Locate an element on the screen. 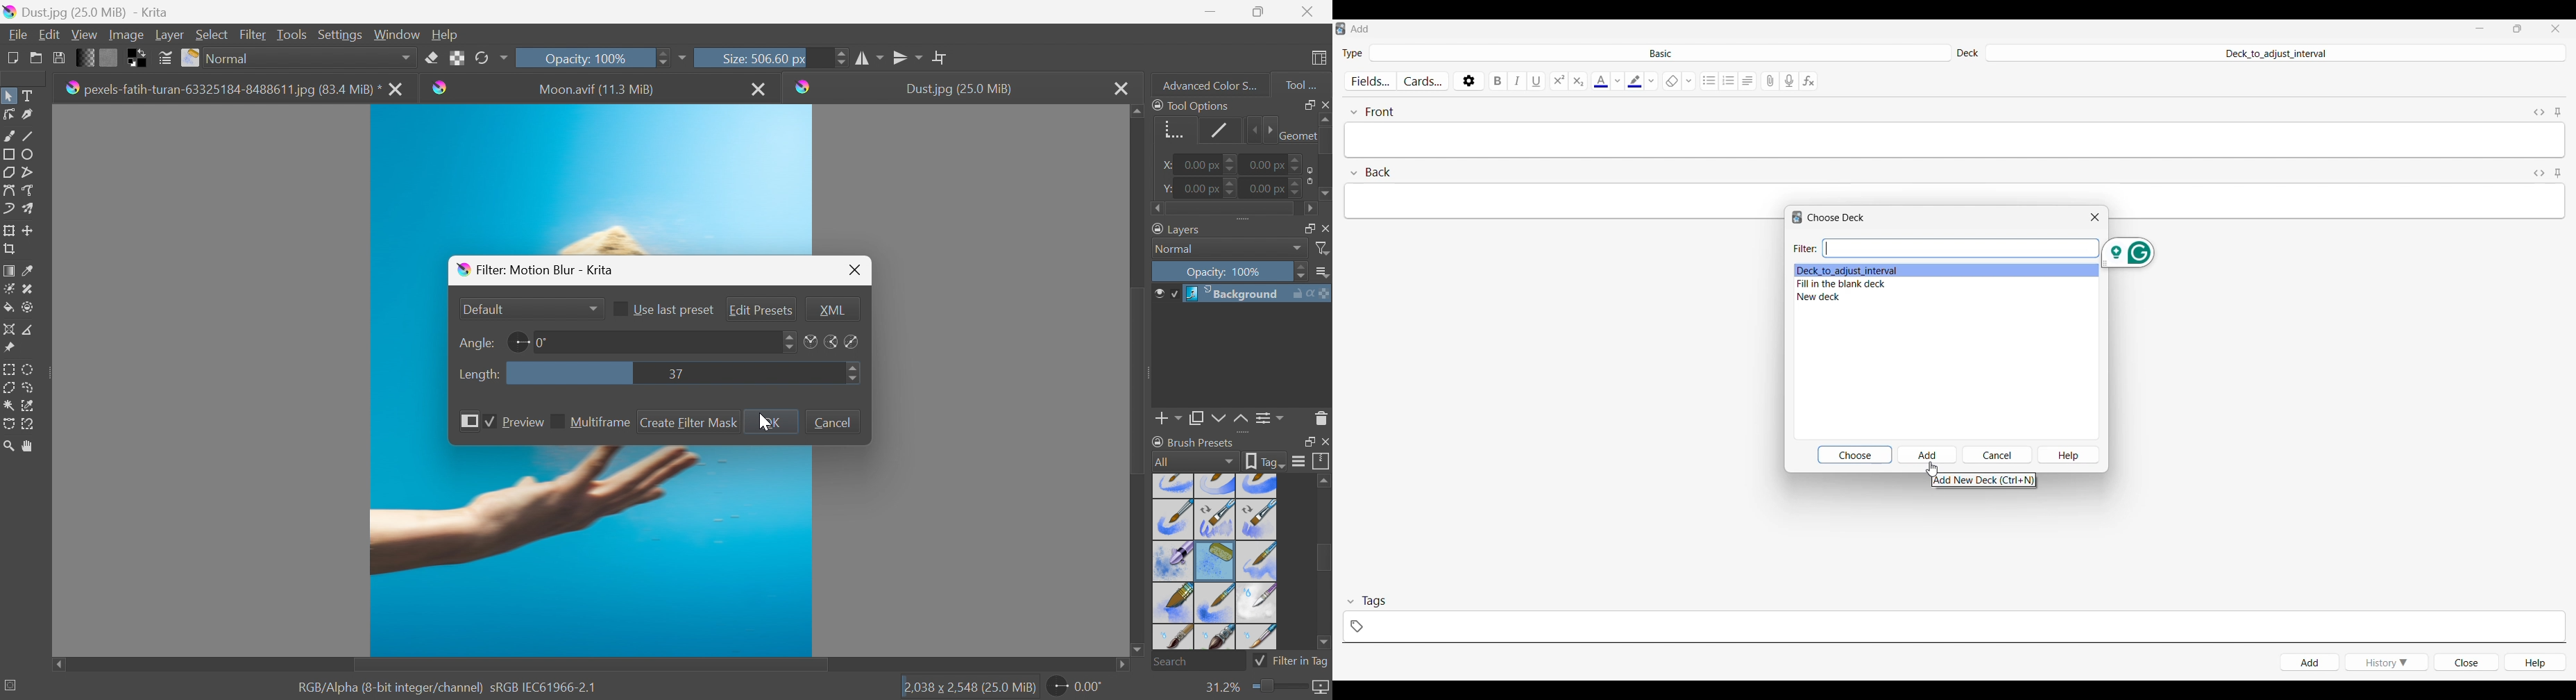  Pan tool is located at coordinates (28, 447).